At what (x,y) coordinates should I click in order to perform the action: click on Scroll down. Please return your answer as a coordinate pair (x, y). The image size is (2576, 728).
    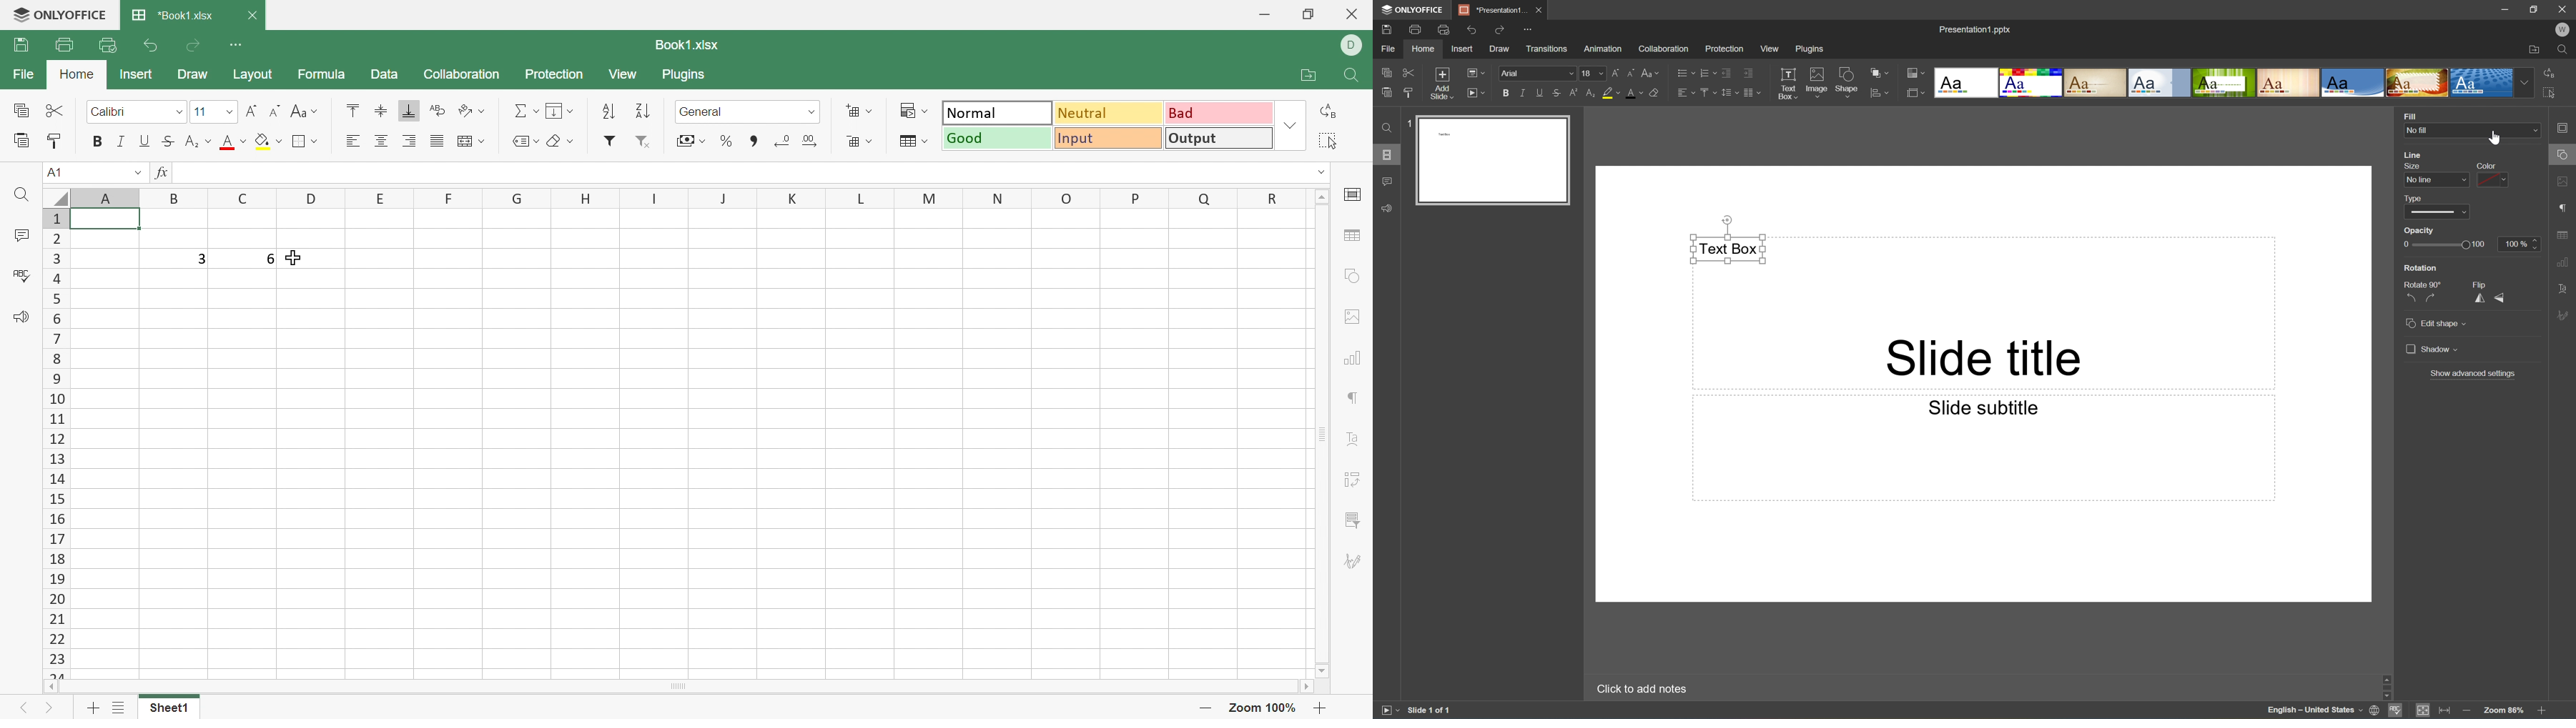
    Looking at the image, I should click on (1321, 670).